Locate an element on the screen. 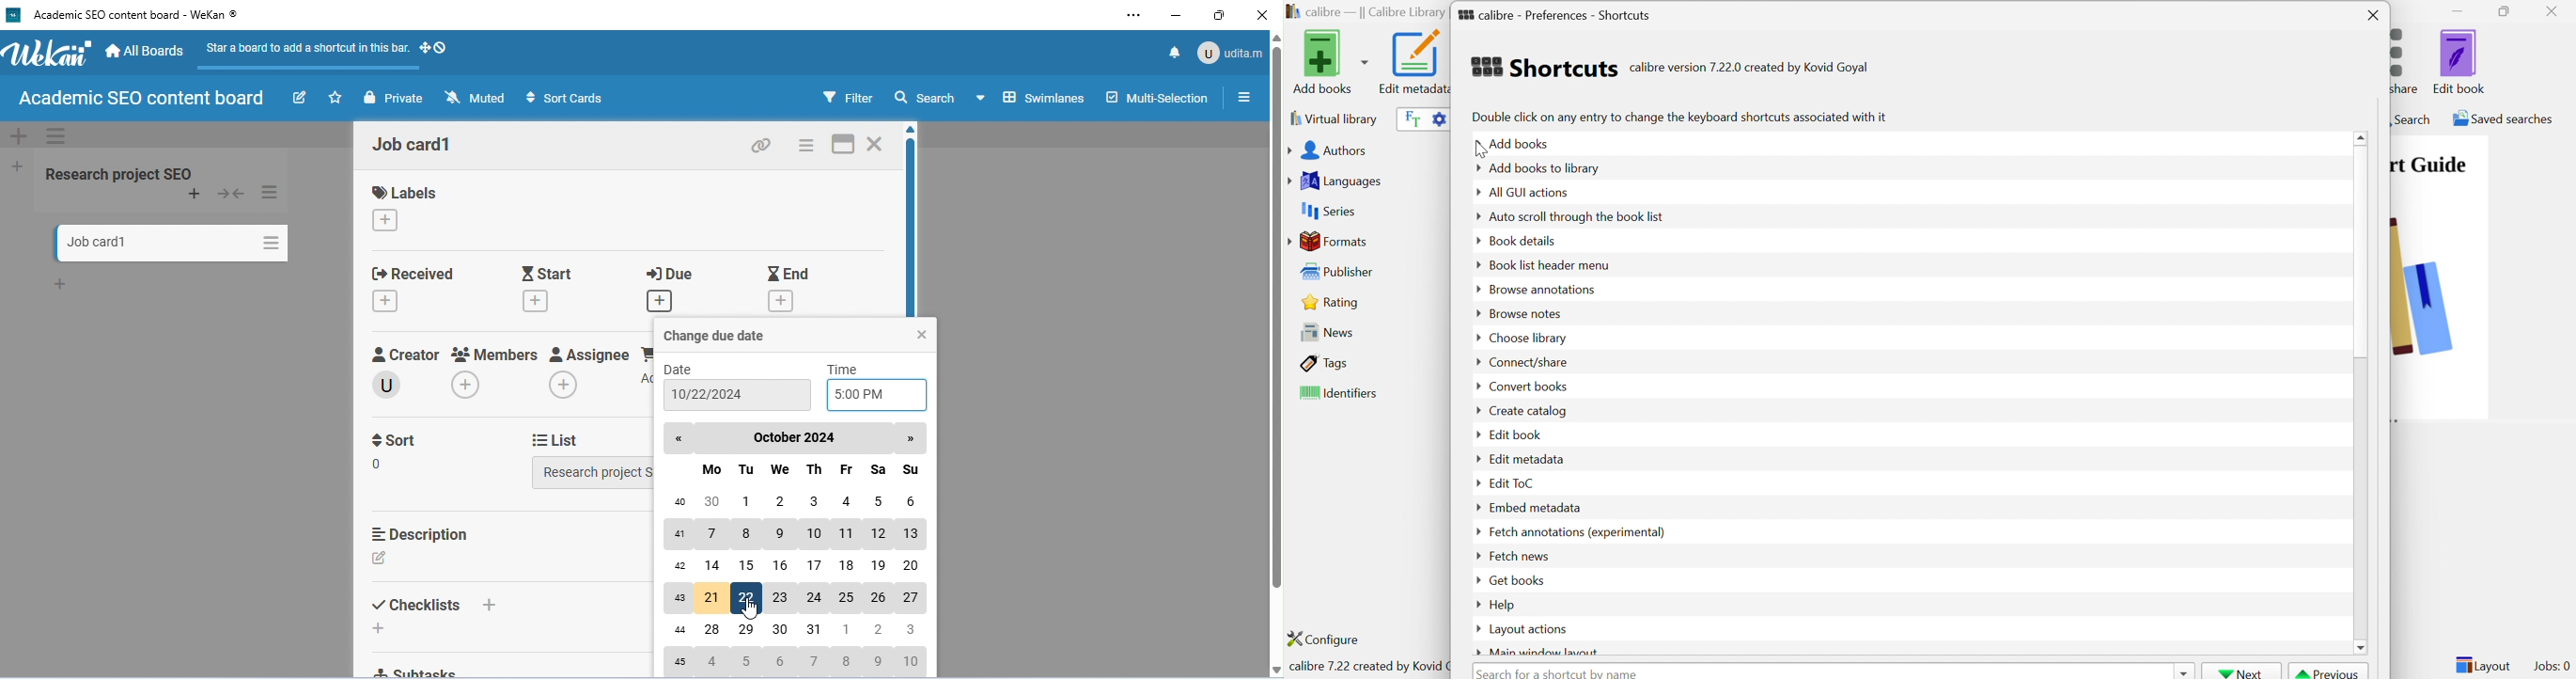  star a board to add a shortcut in this bar is located at coordinates (304, 54).